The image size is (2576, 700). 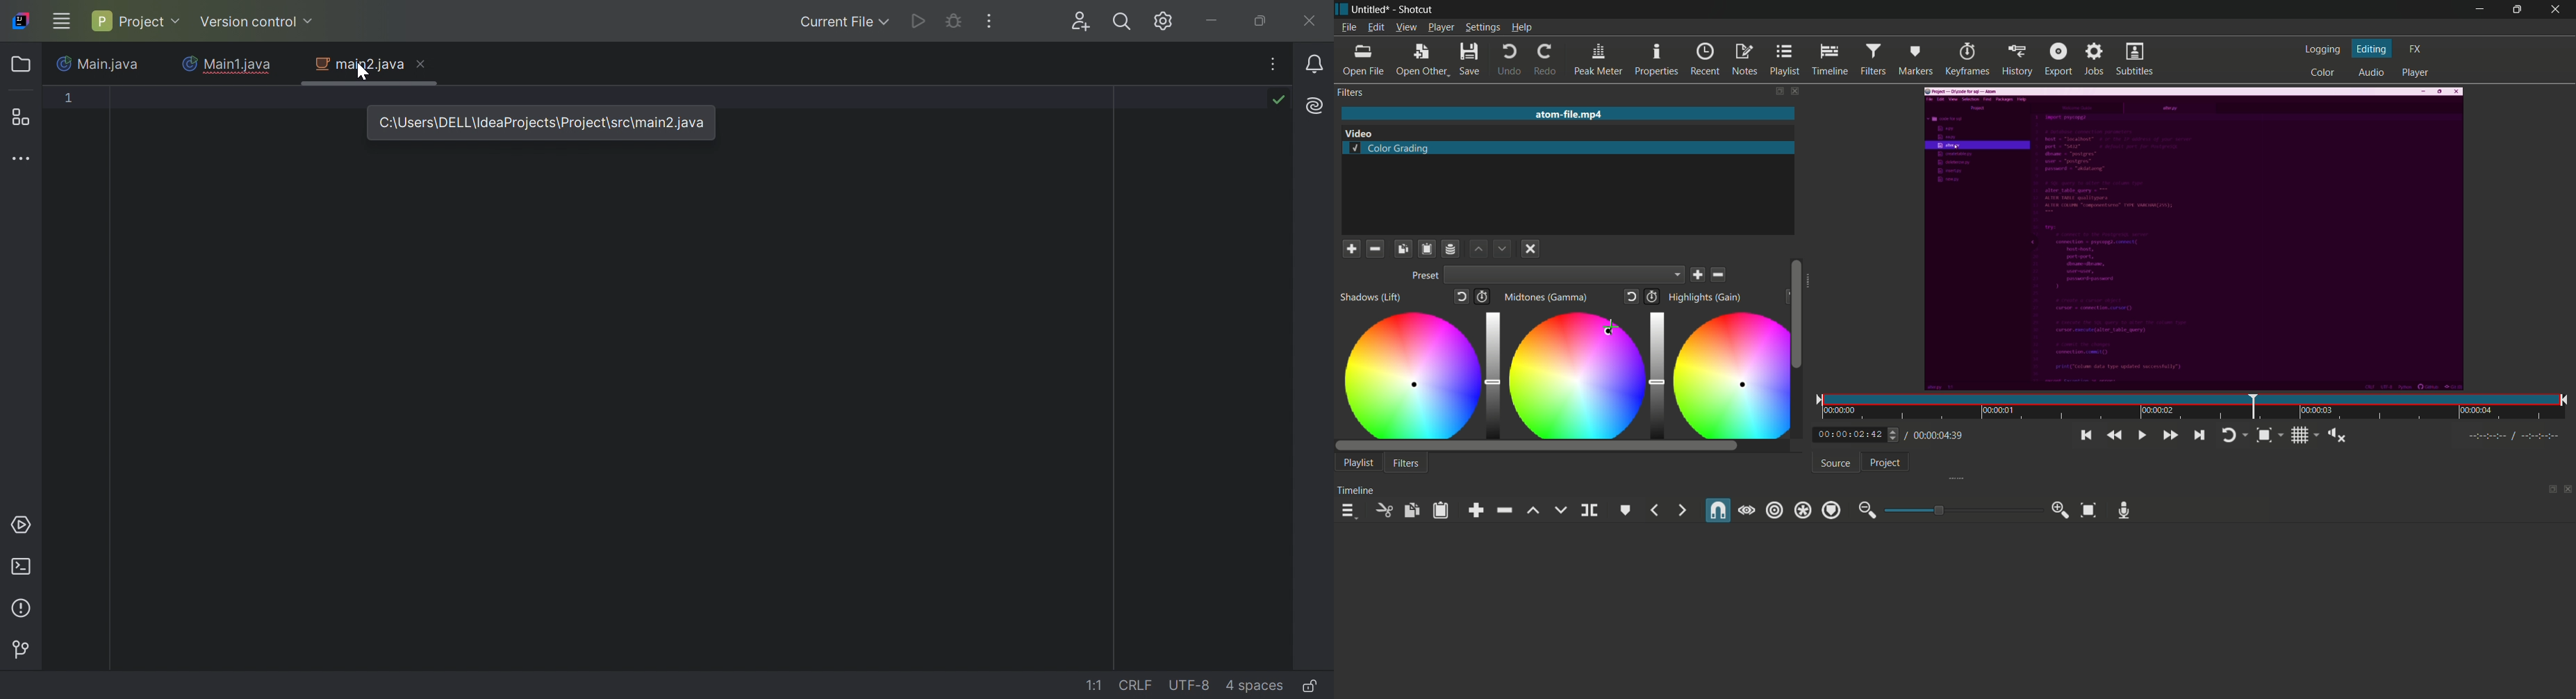 I want to click on main2.java, so click(x=354, y=65).